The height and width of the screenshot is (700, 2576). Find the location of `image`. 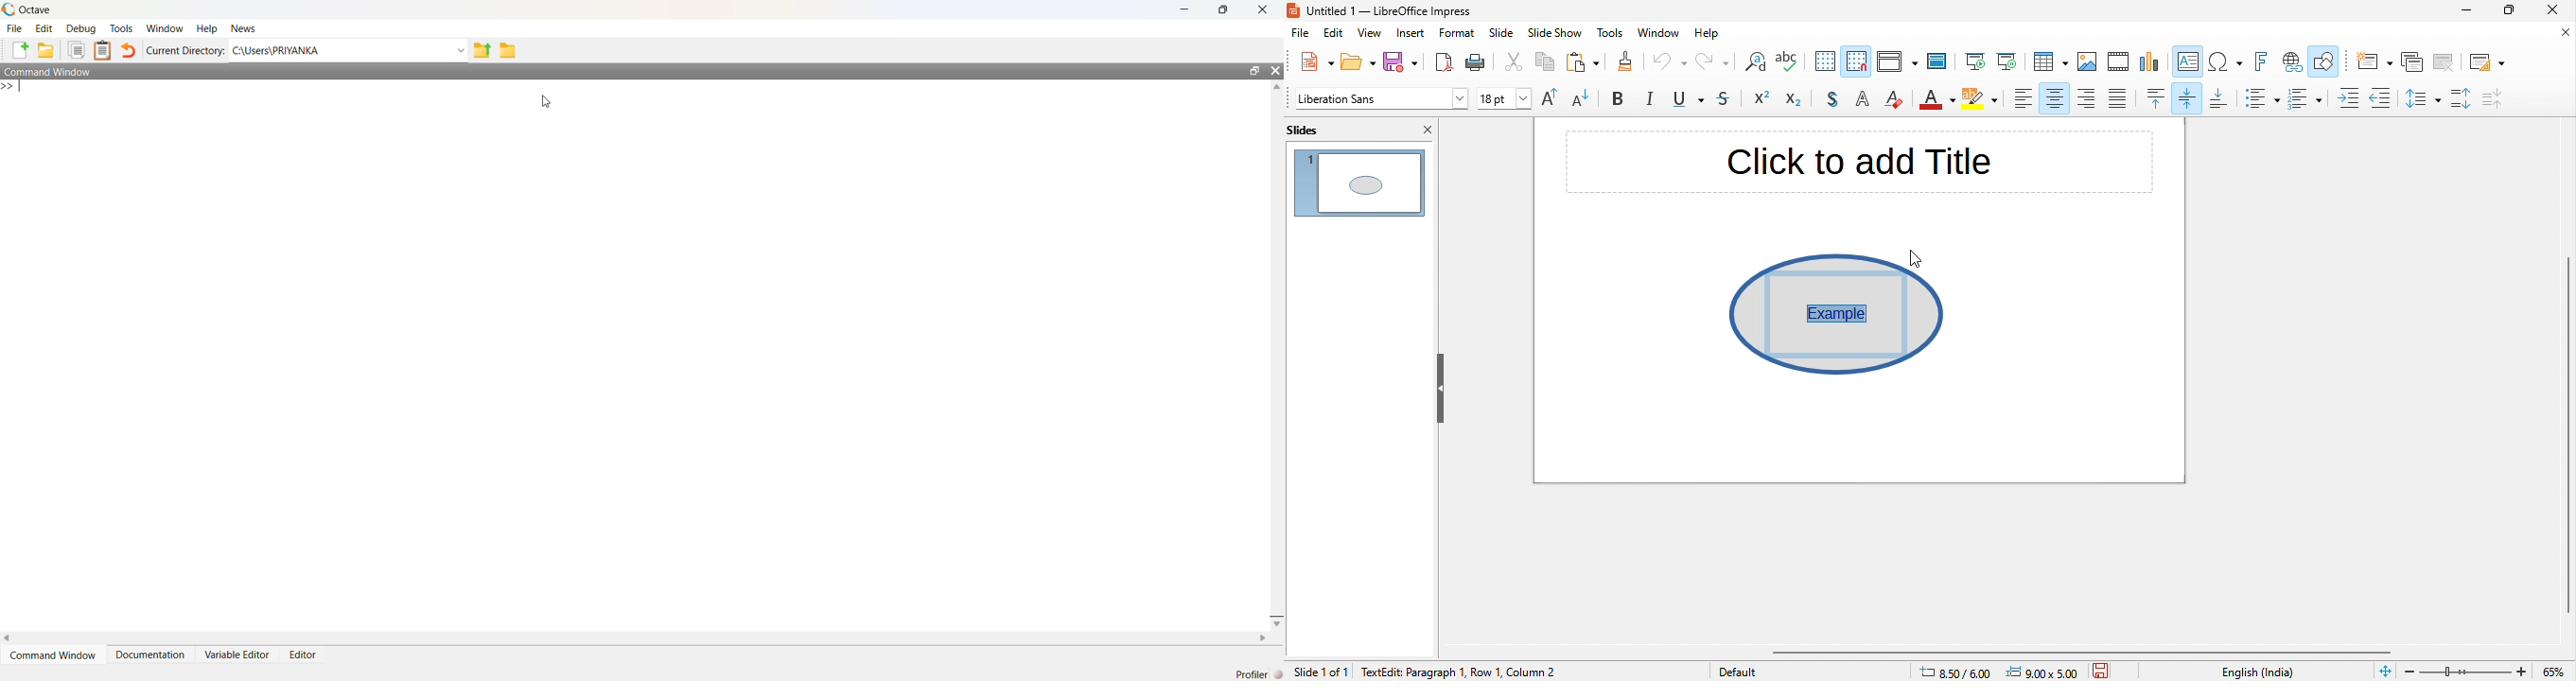

image is located at coordinates (2088, 62).